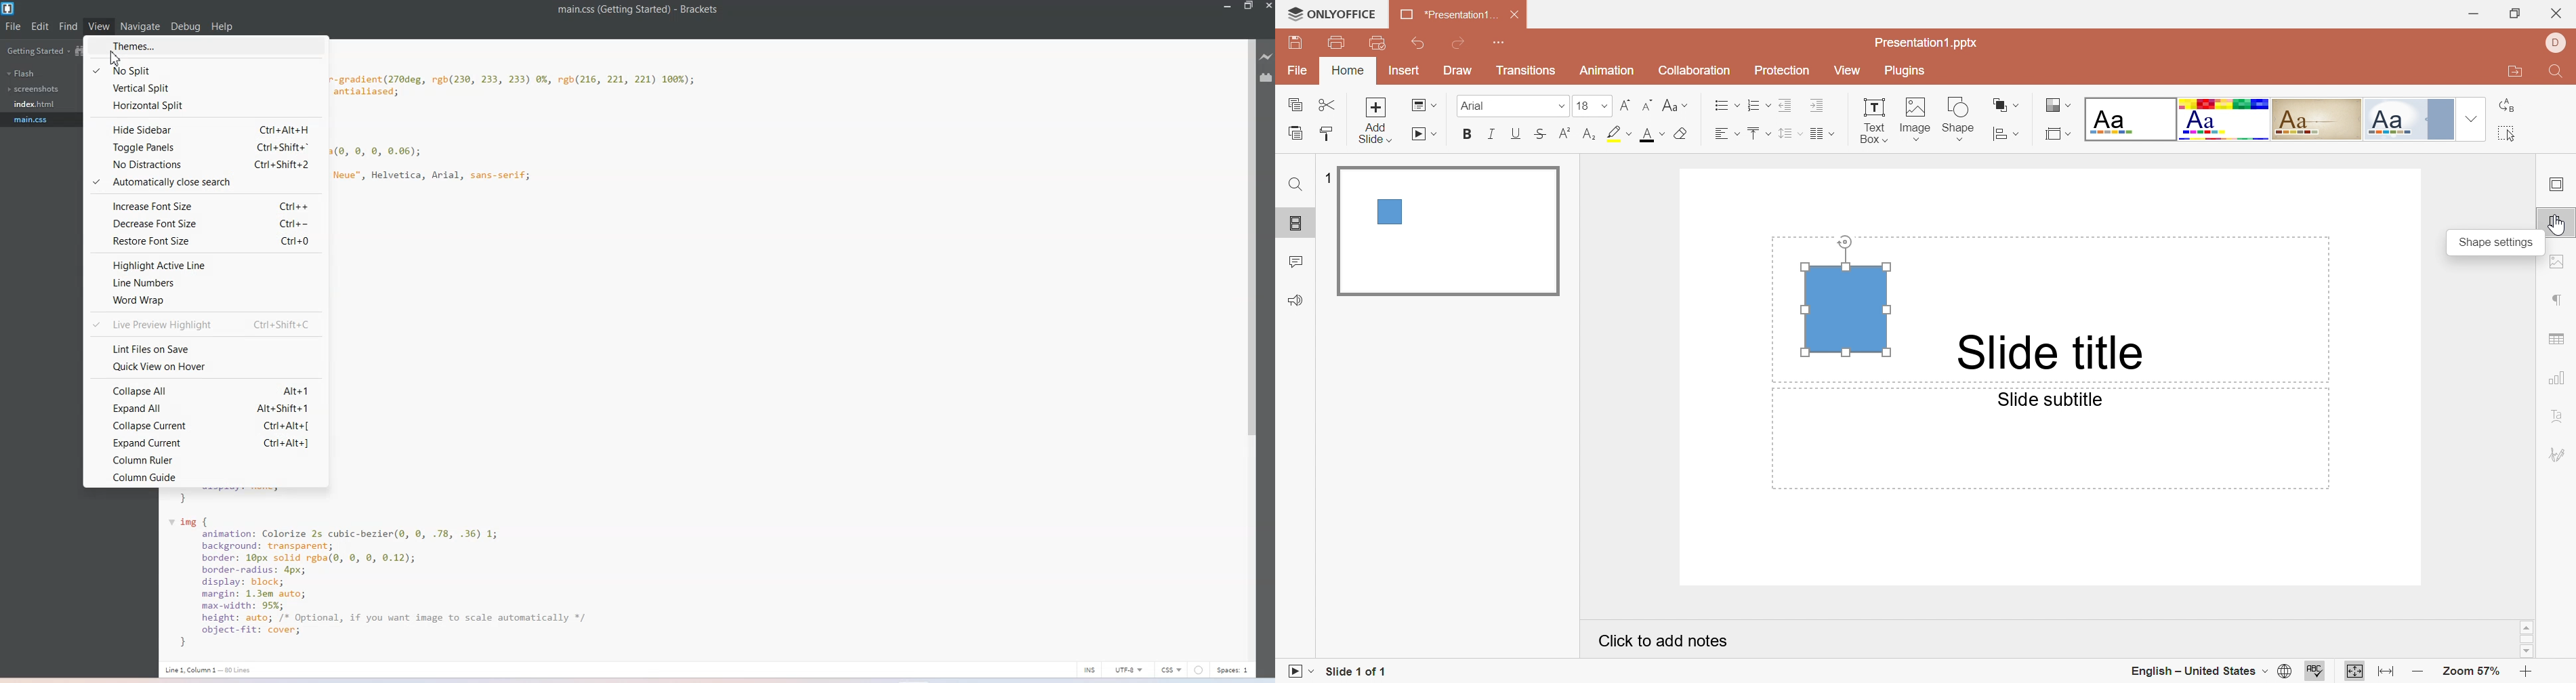 The width and height of the screenshot is (2576, 700). Describe the element at coordinates (1418, 44) in the screenshot. I see `Undo` at that location.